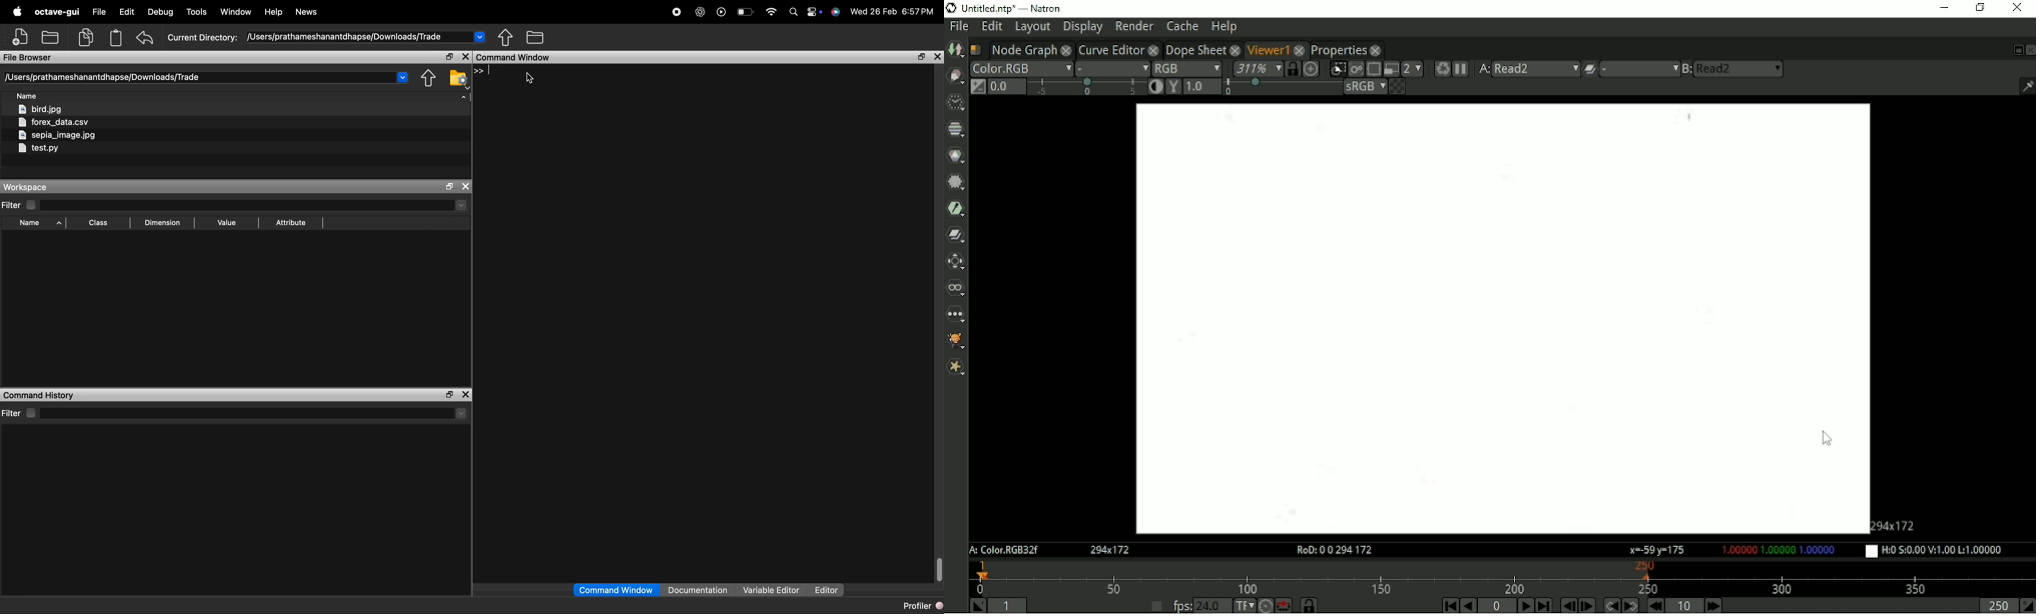 This screenshot has height=616, width=2044. I want to click on maximize, so click(448, 57).